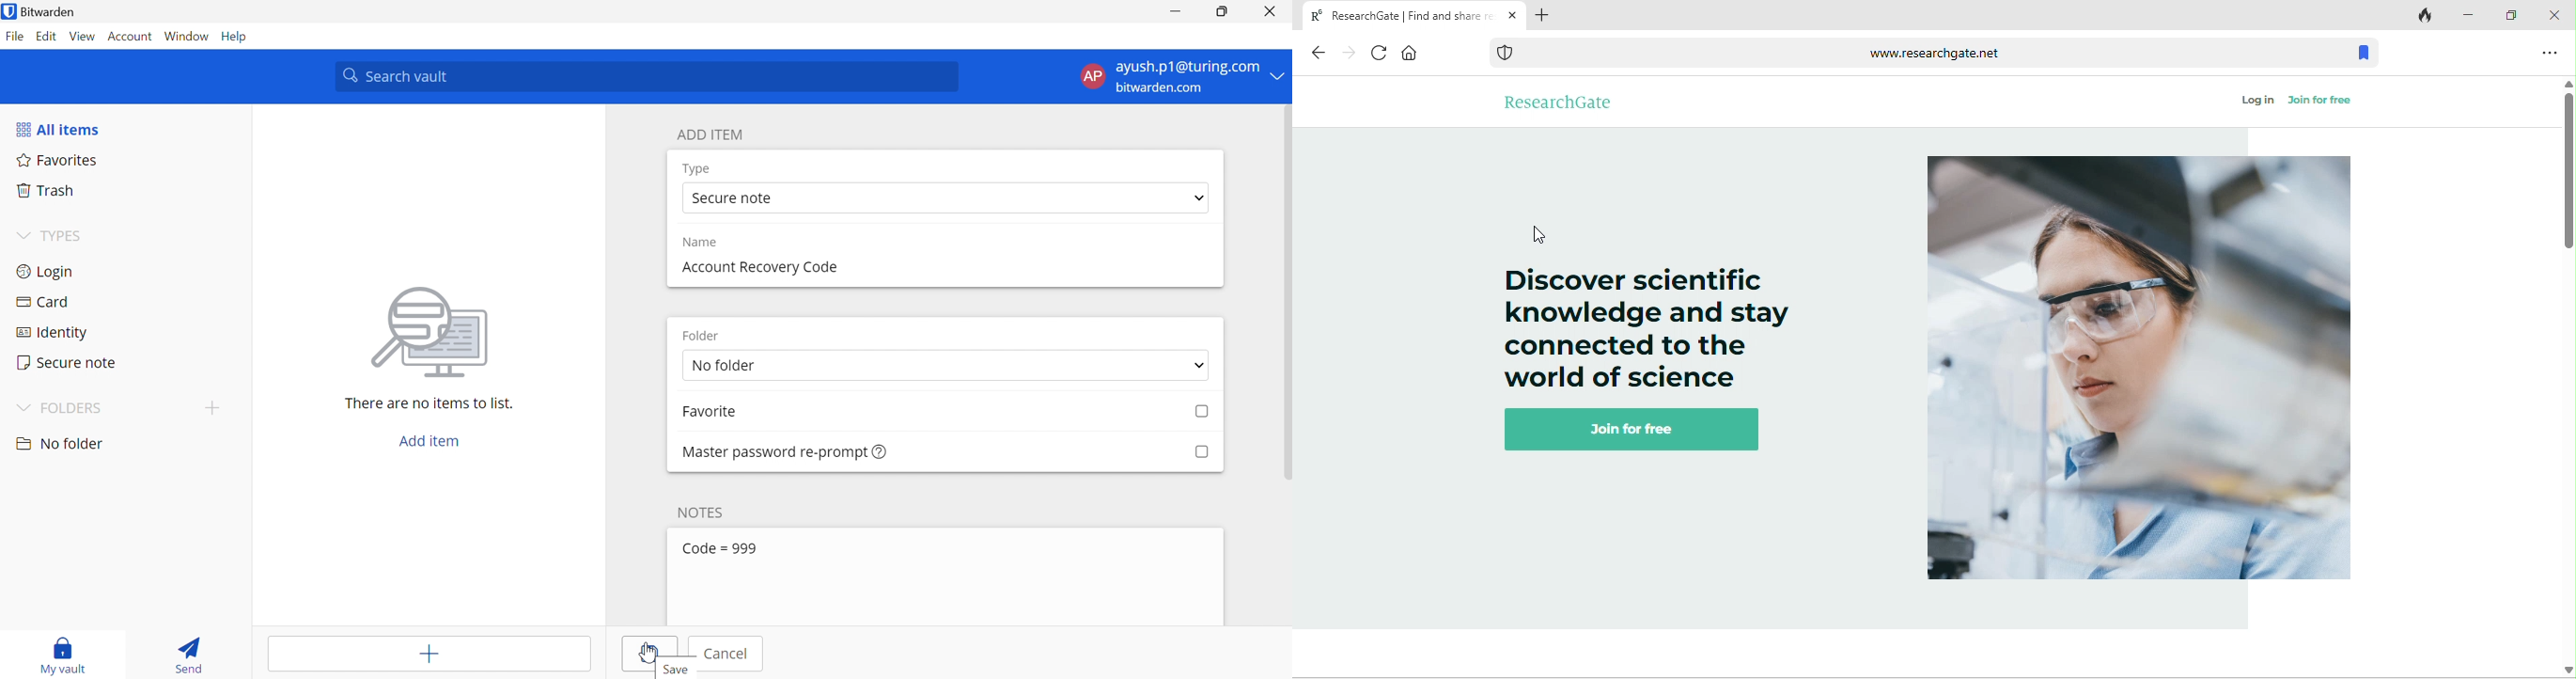  Describe the element at coordinates (57, 11) in the screenshot. I see `bitwarden` at that location.